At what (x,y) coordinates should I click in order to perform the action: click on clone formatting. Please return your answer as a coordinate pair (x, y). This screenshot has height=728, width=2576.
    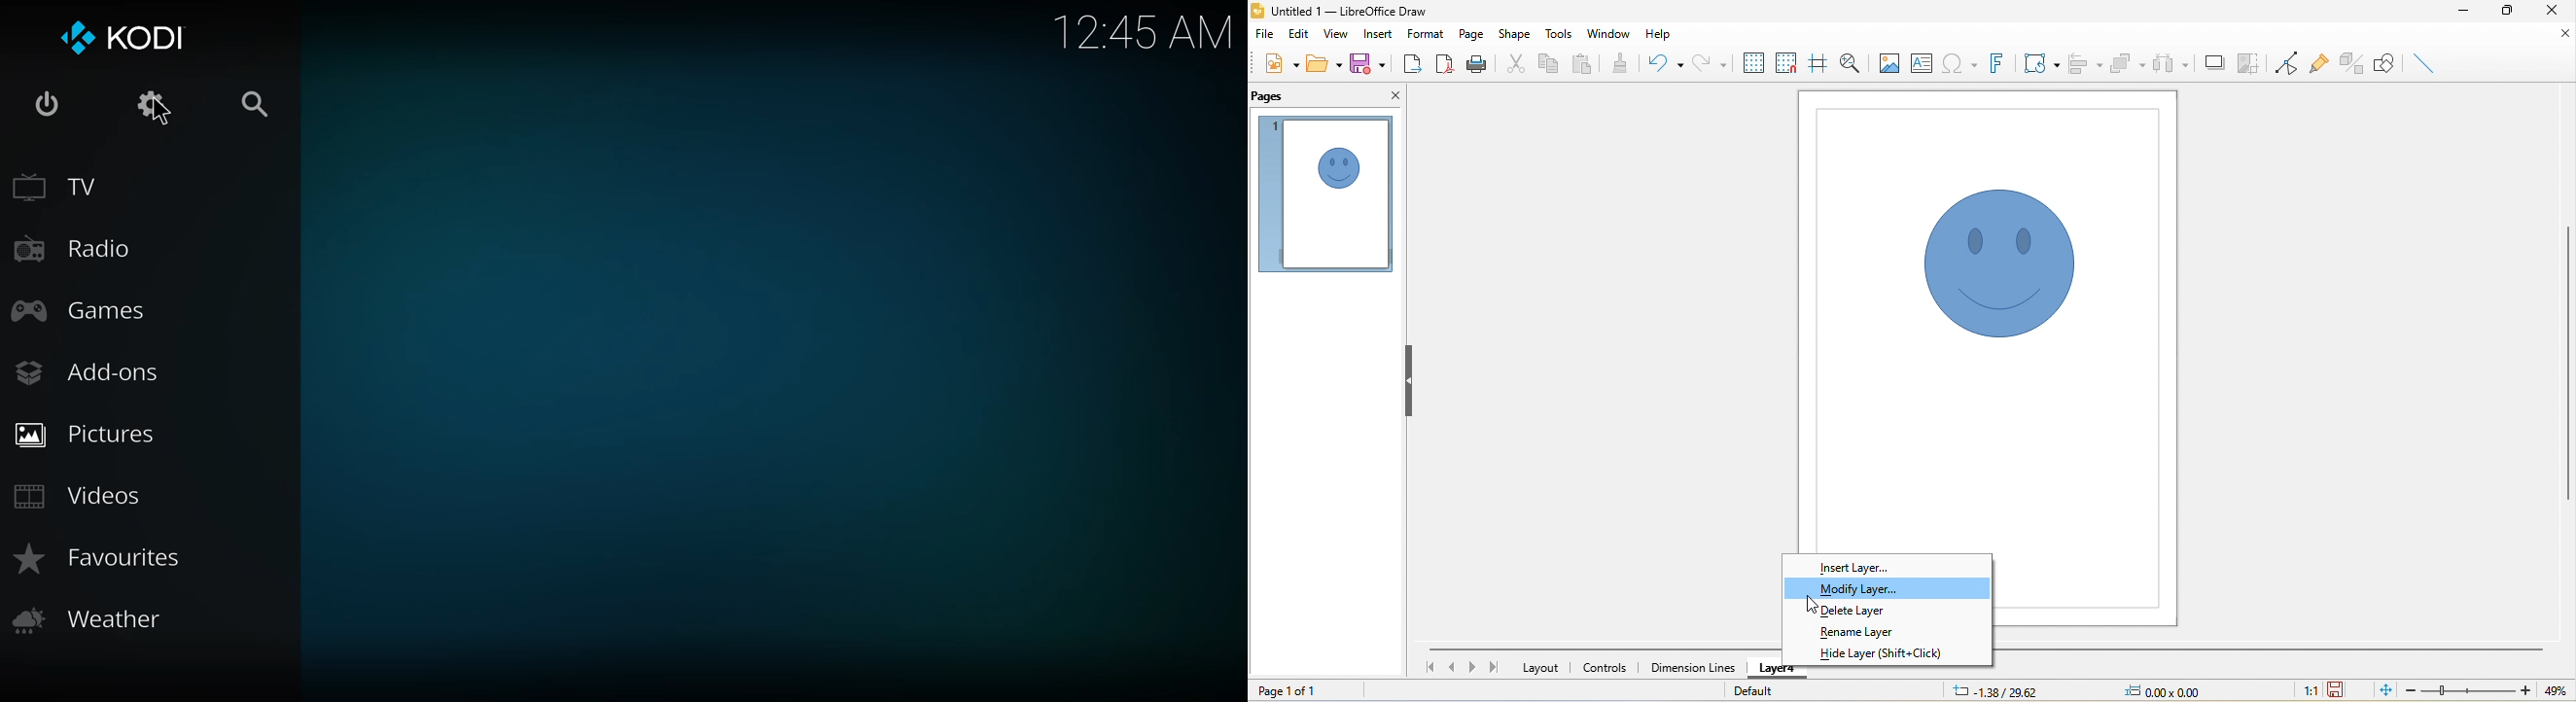
    Looking at the image, I should click on (1626, 62).